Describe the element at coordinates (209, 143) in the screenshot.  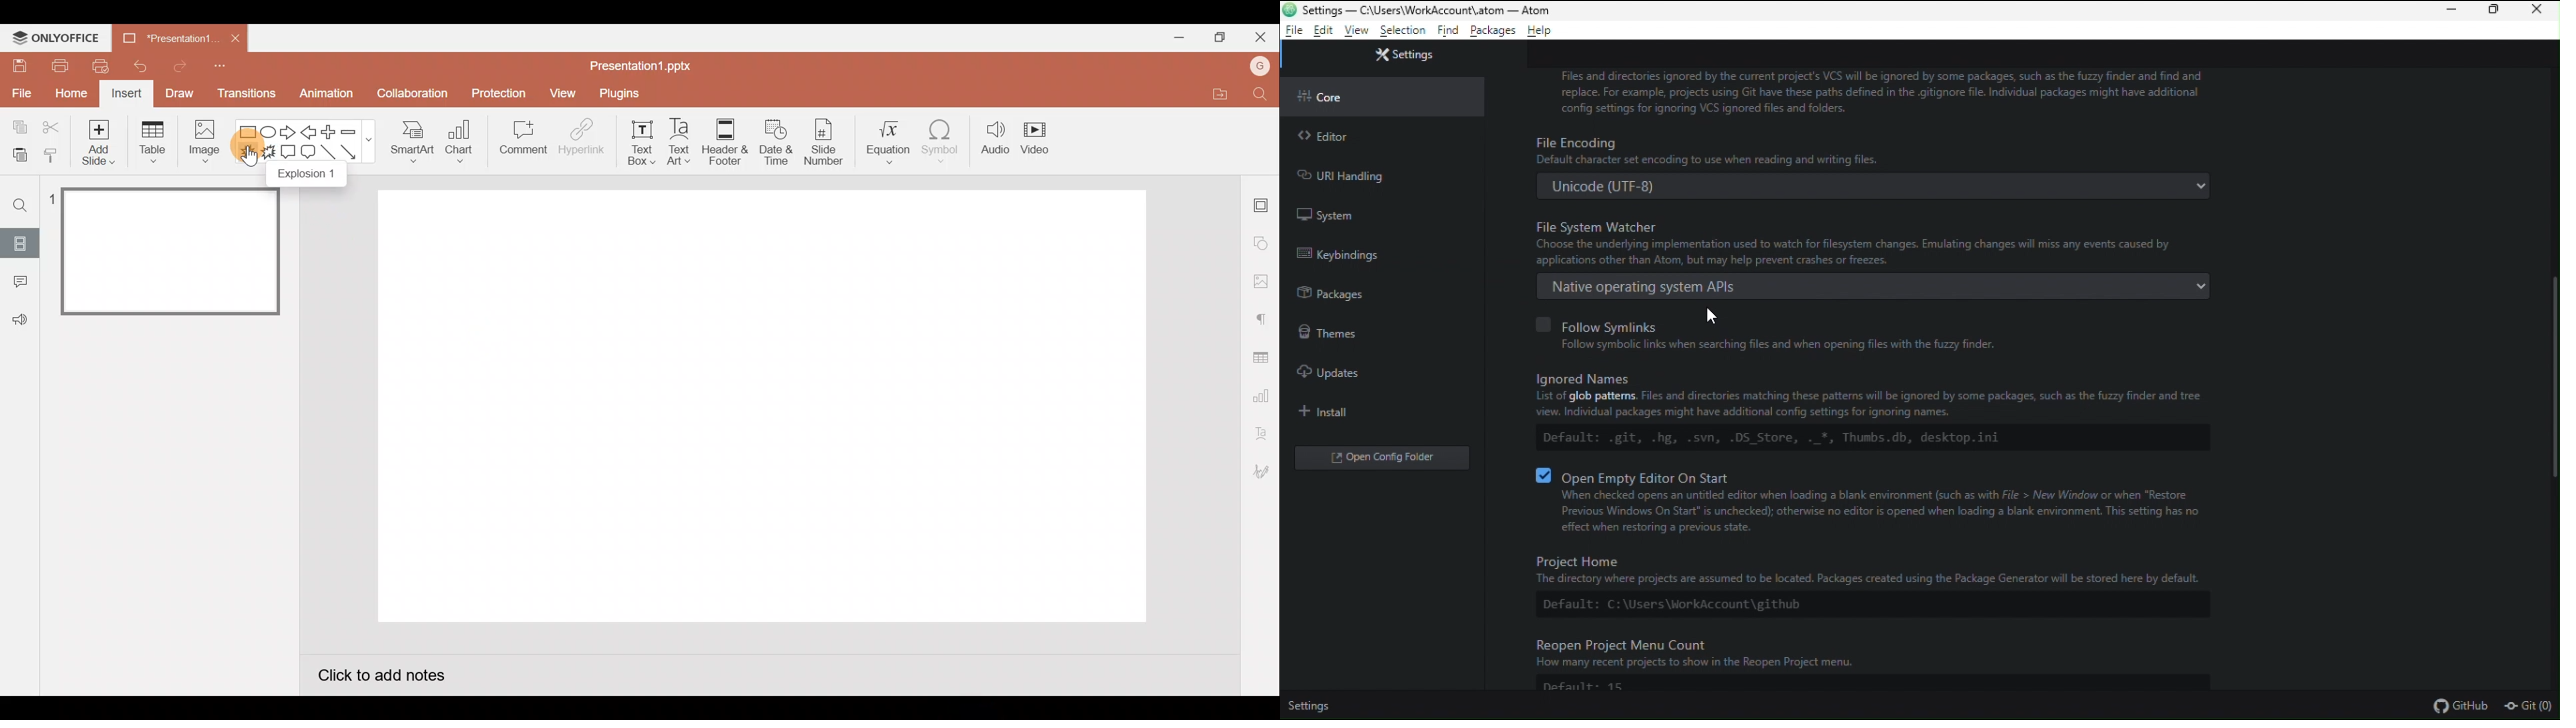
I see `Image` at that location.